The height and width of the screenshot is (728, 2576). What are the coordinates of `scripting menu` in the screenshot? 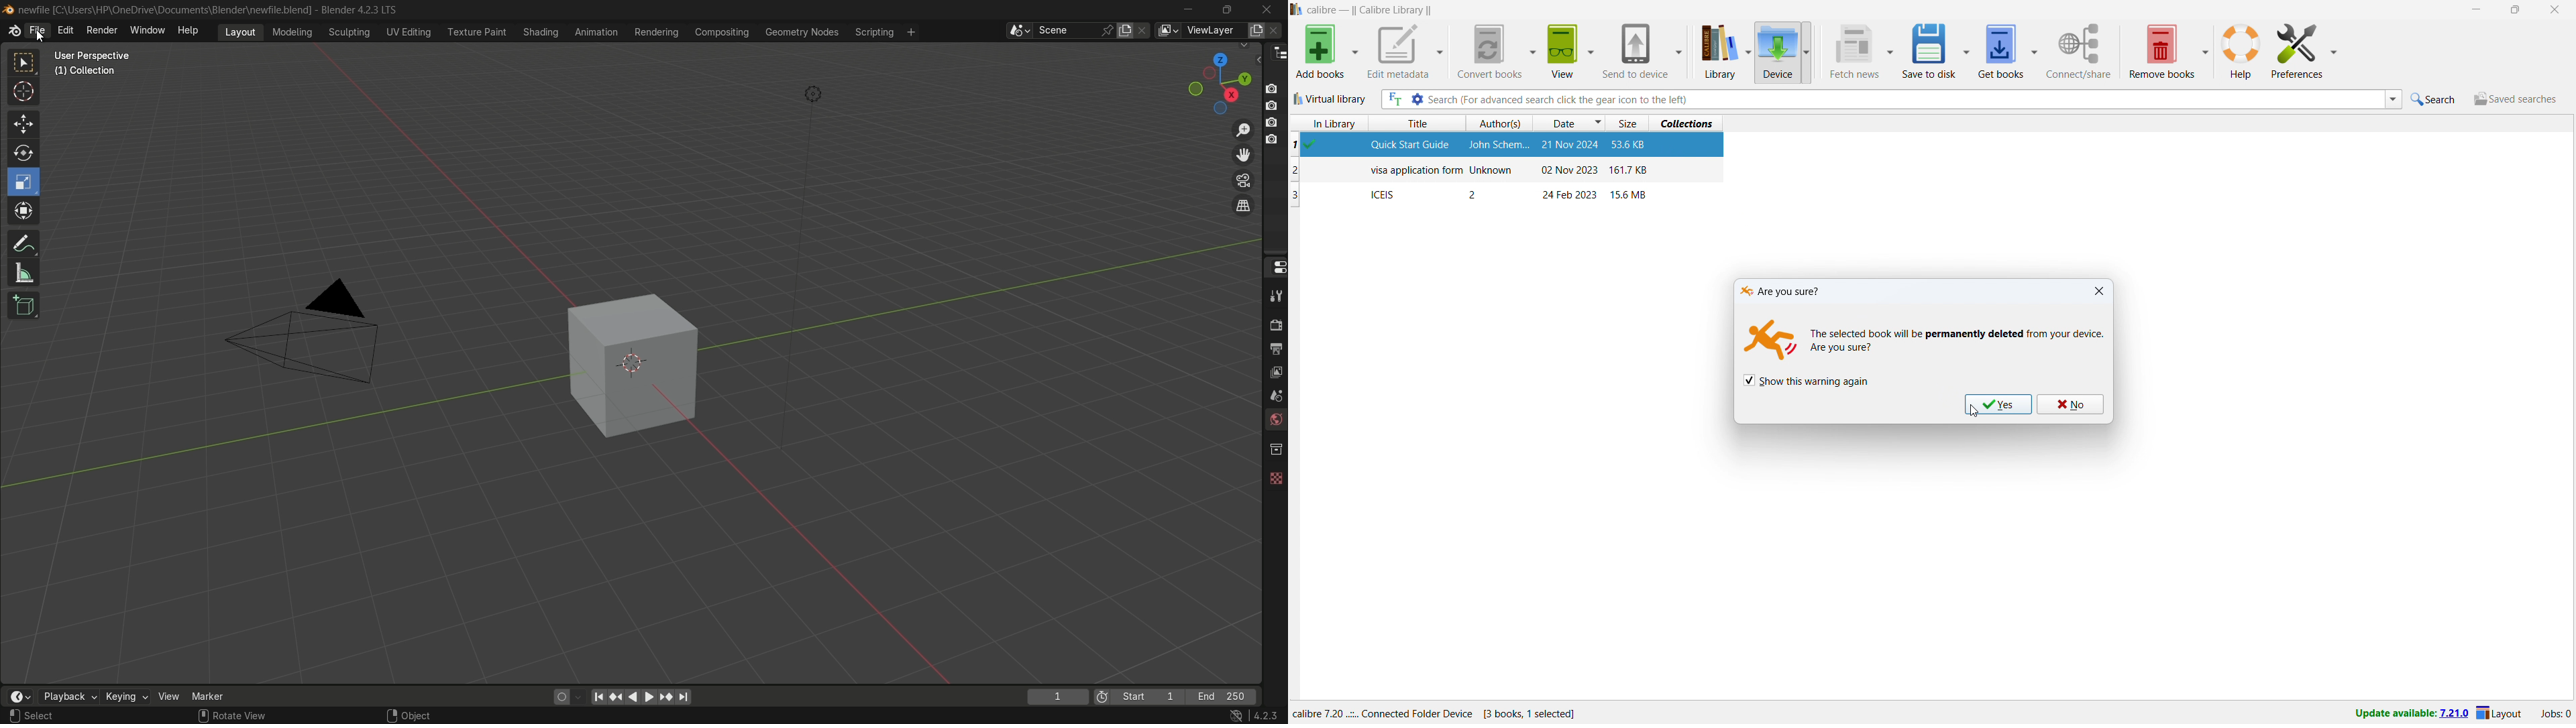 It's located at (873, 32).